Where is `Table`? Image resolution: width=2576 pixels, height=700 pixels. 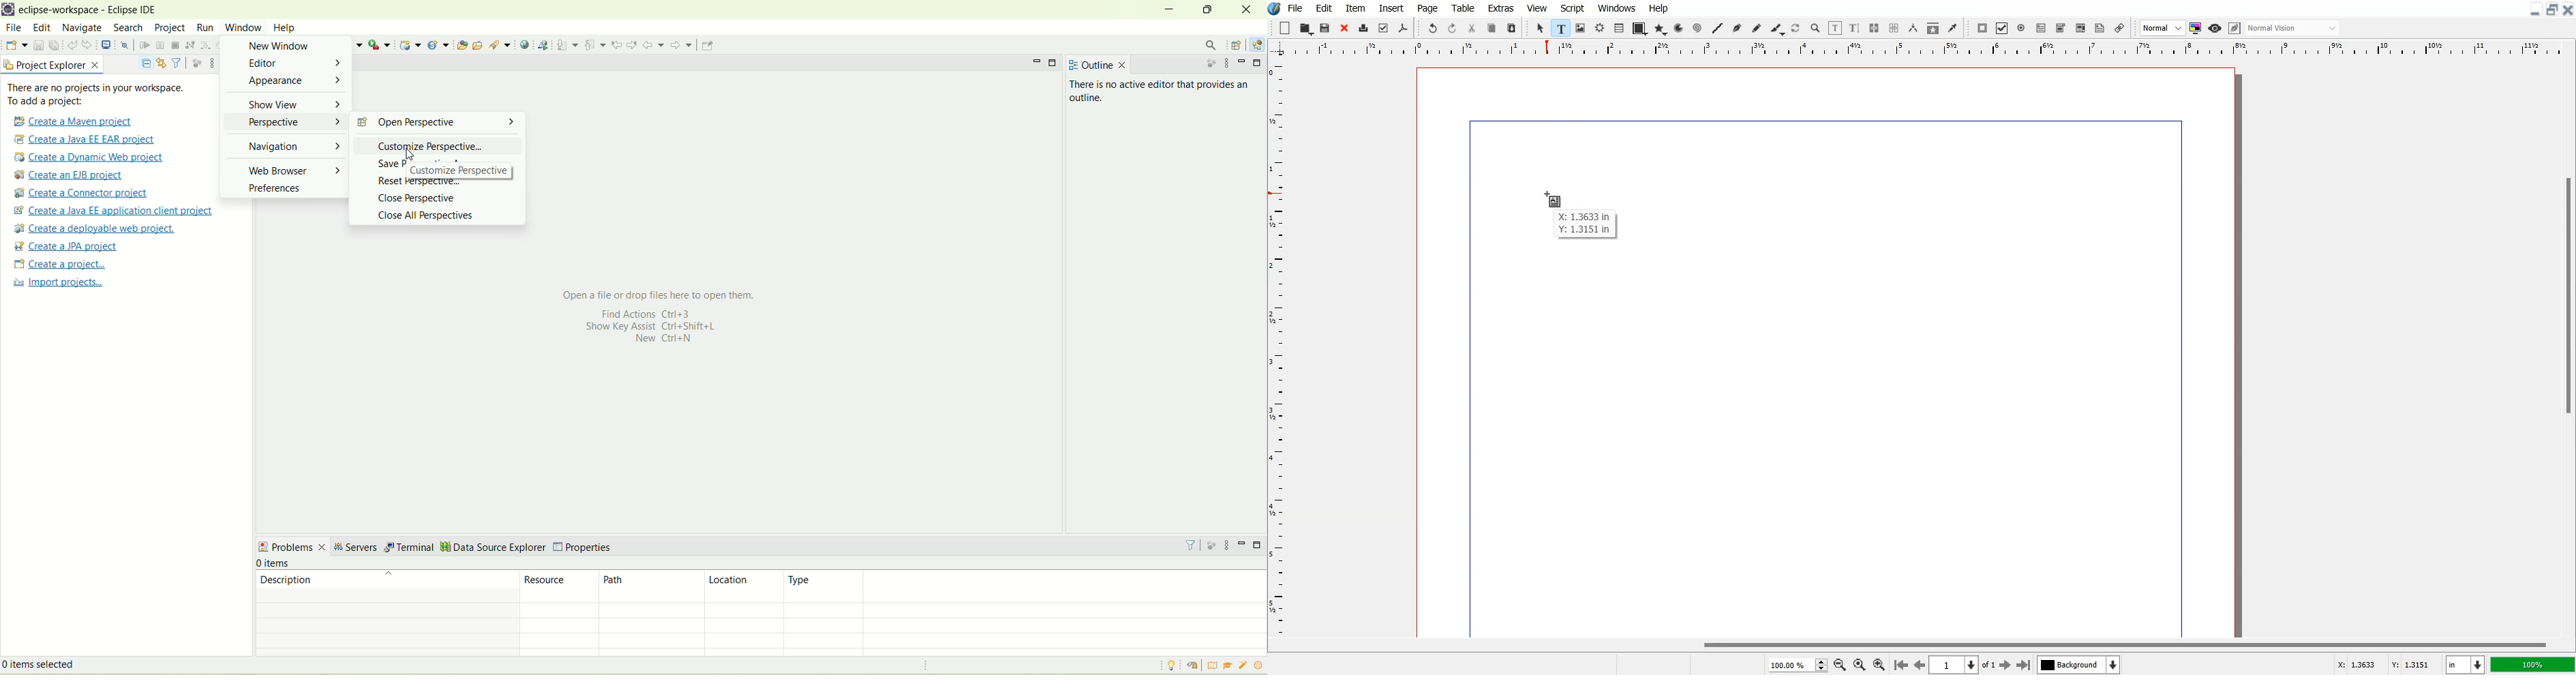
Table is located at coordinates (1620, 28).